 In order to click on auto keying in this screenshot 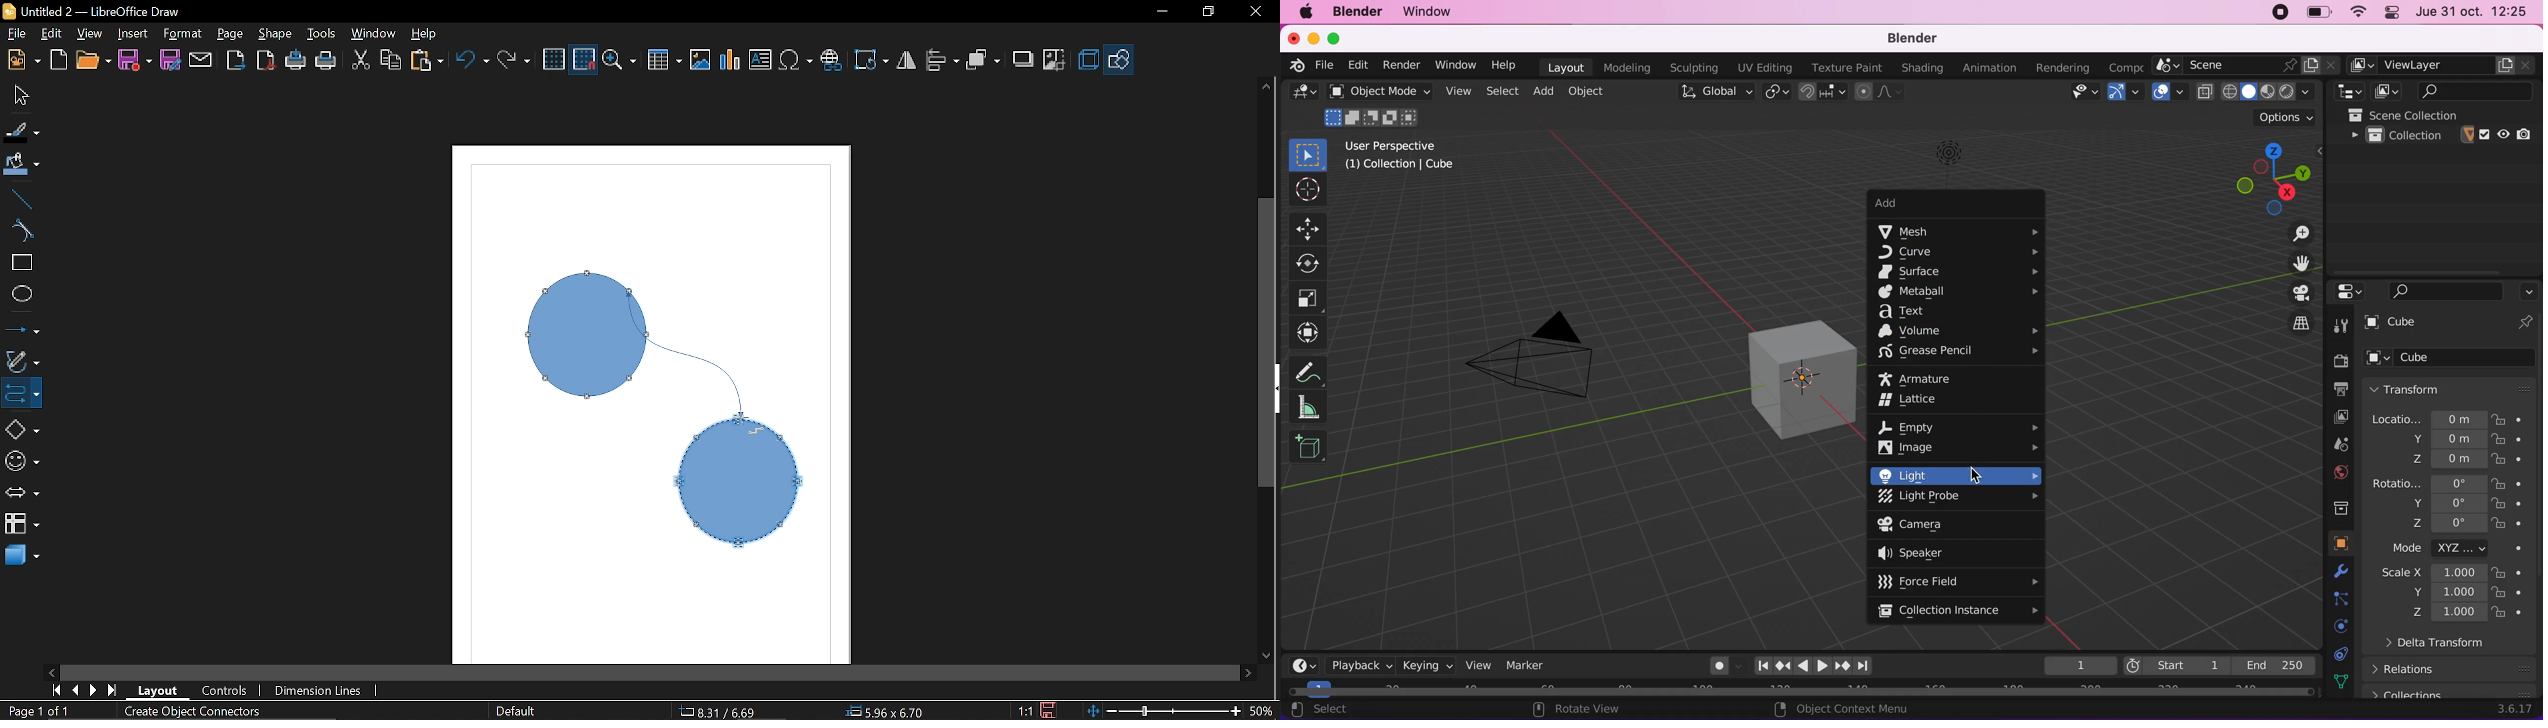, I will do `click(1717, 665)`.